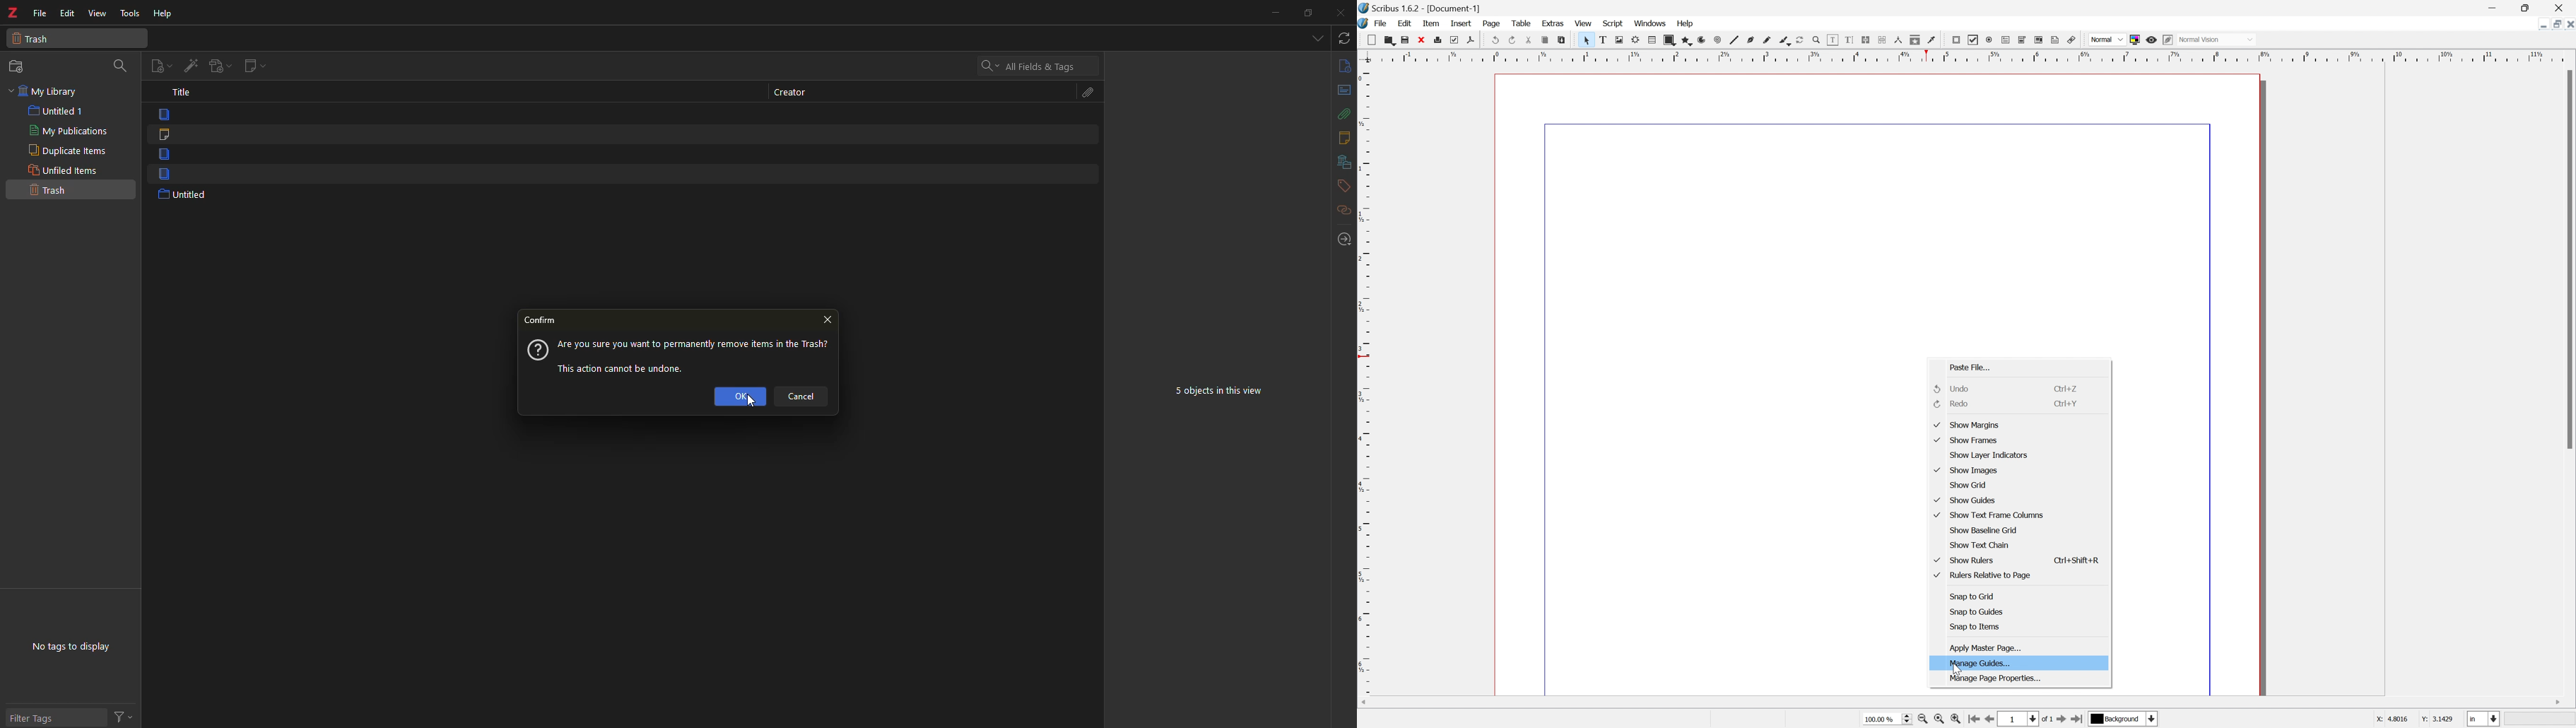 The height and width of the screenshot is (728, 2576). What do you see at coordinates (2134, 40) in the screenshot?
I see `toggle color management system` at bounding box center [2134, 40].